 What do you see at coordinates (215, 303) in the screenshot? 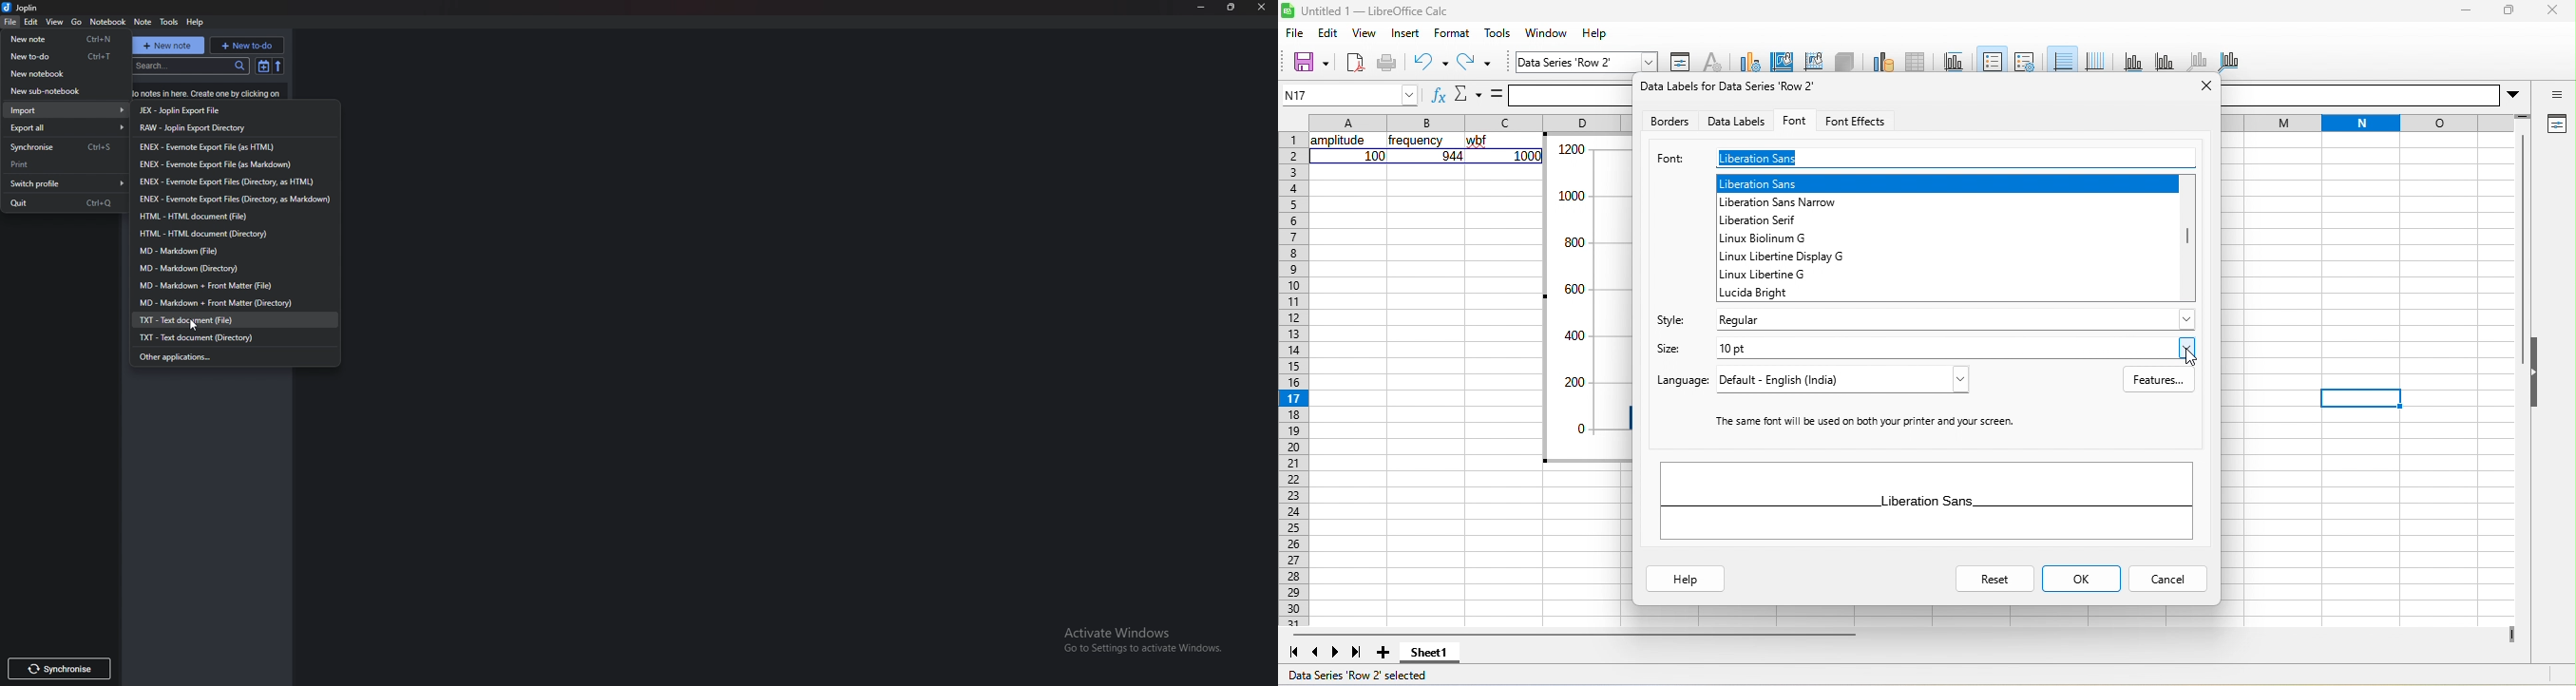
I see `markdown + front matter directory` at bounding box center [215, 303].